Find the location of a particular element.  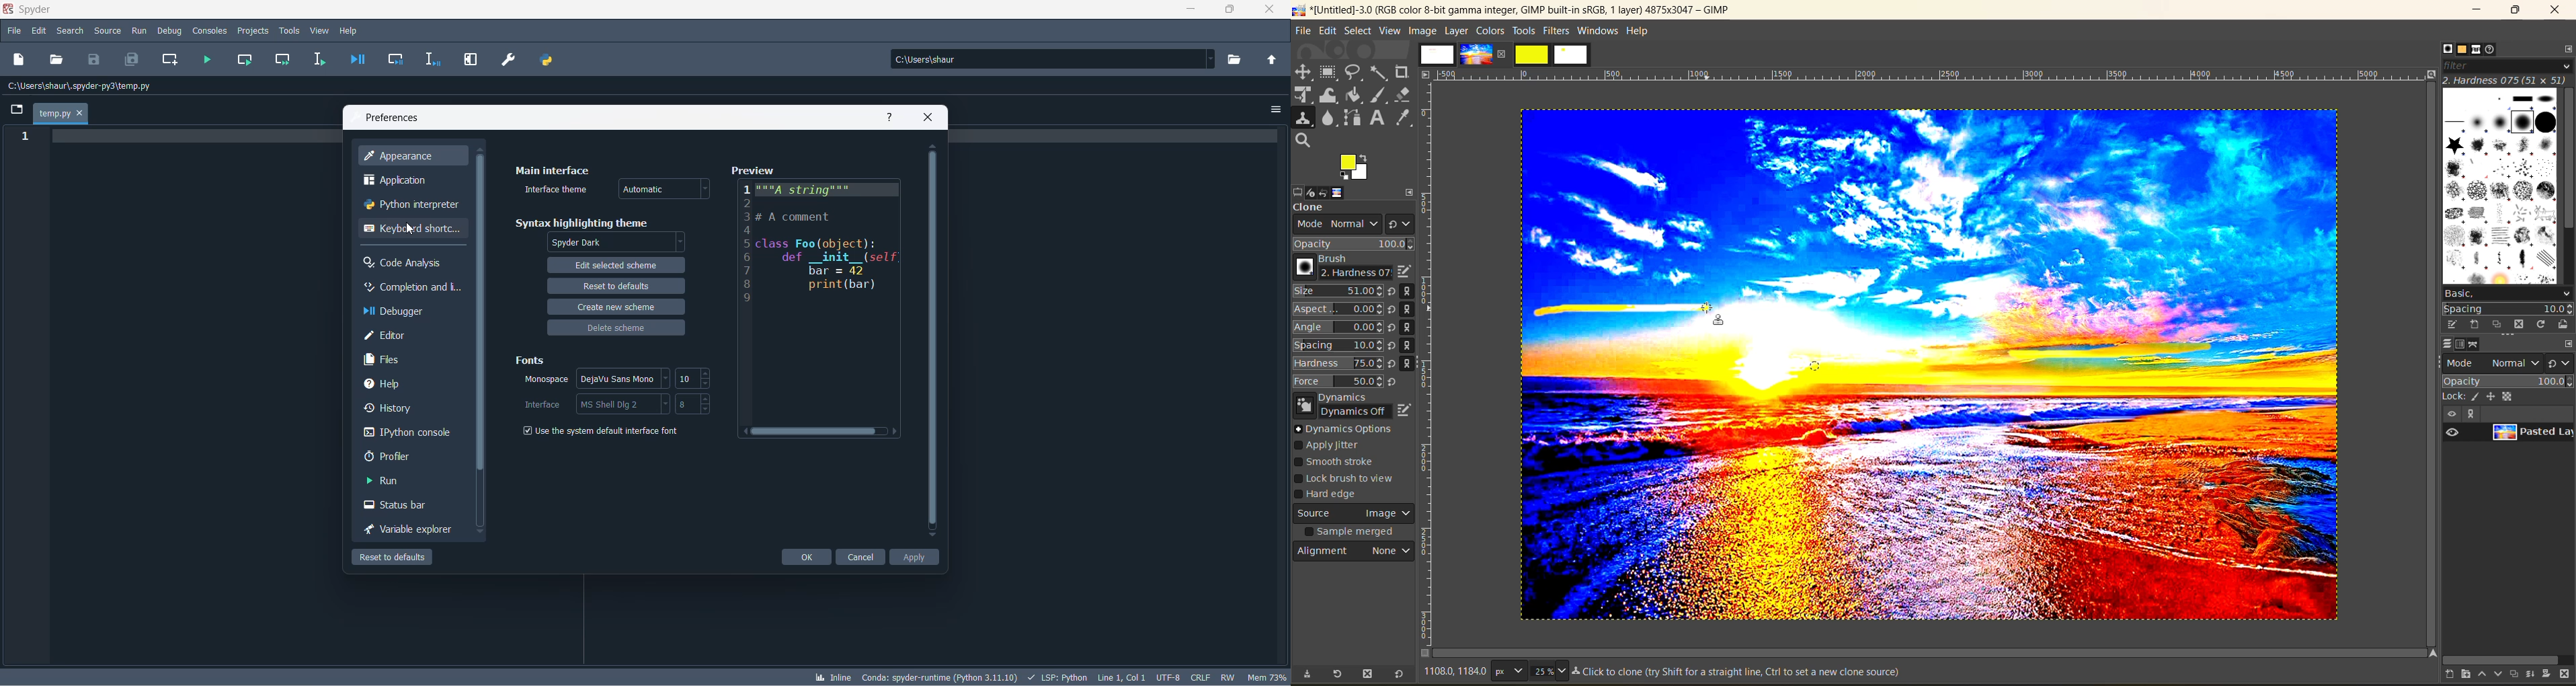

line number is located at coordinates (744, 244).